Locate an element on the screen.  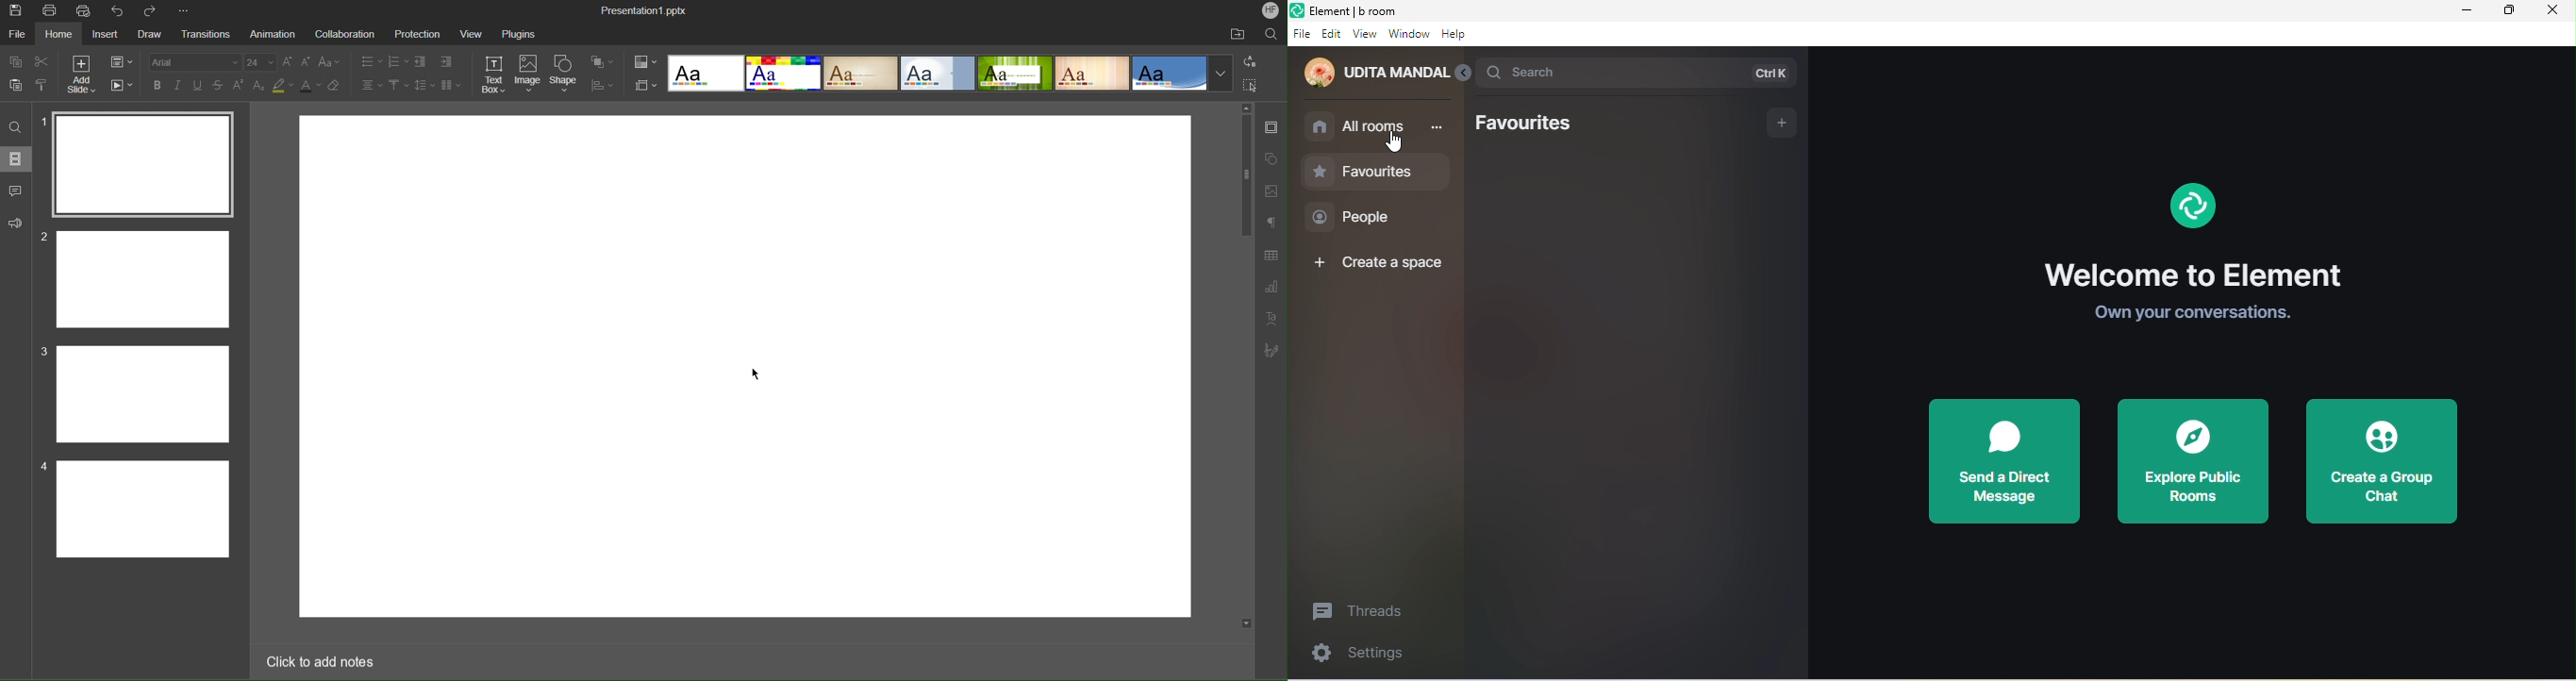
Replace is located at coordinates (1251, 62).